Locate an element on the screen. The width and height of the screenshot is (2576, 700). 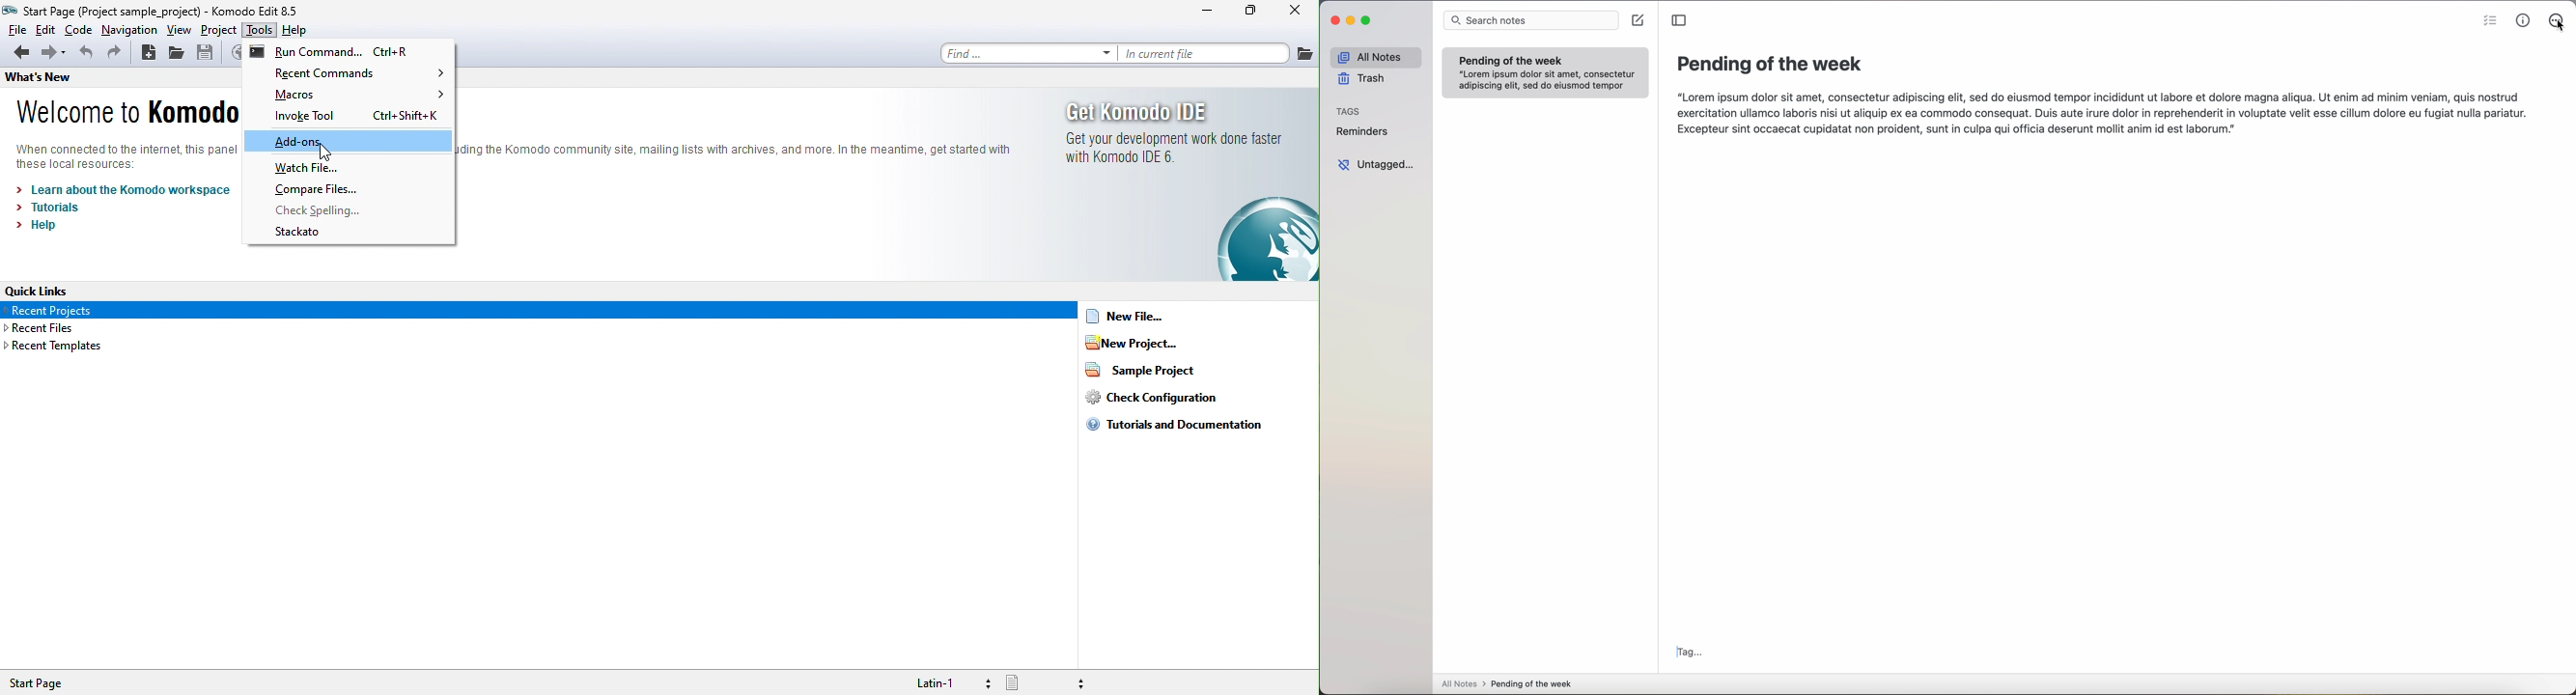
title: Pending of the week is located at coordinates (1771, 66).